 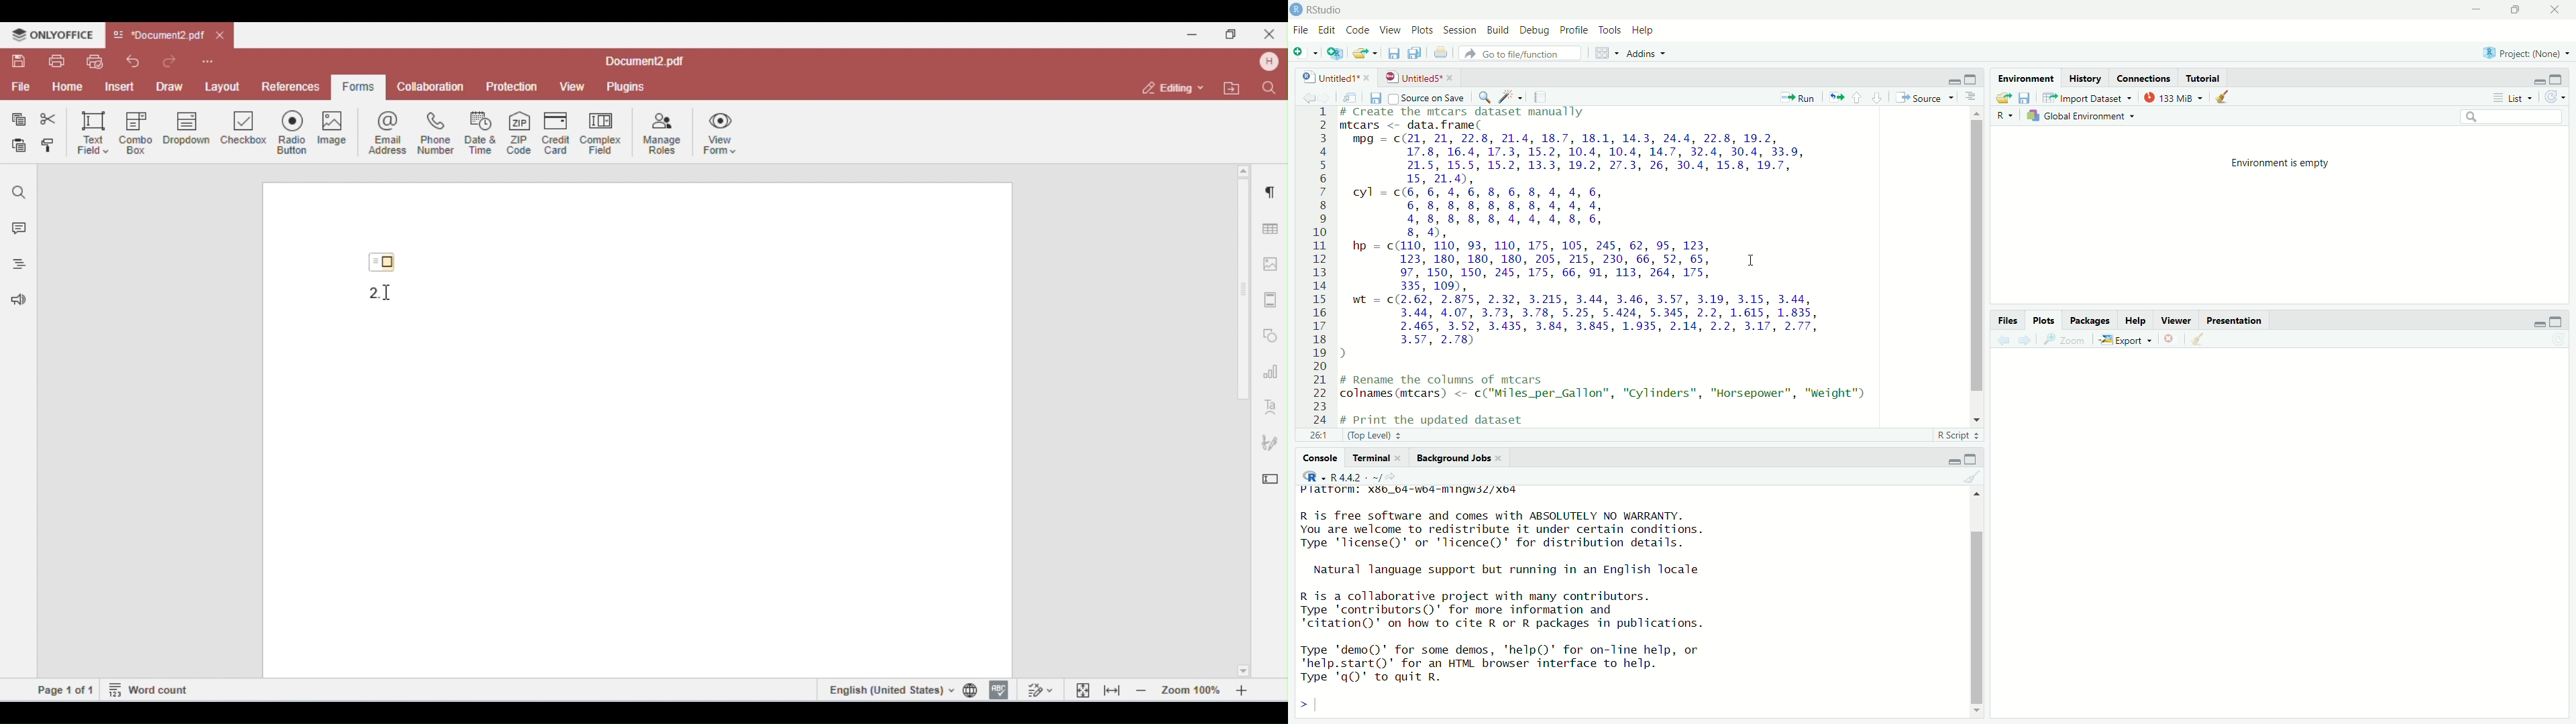 What do you see at coordinates (2558, 319) in the screenshot?
I see `maximise` at bounding box center [2558, 319].